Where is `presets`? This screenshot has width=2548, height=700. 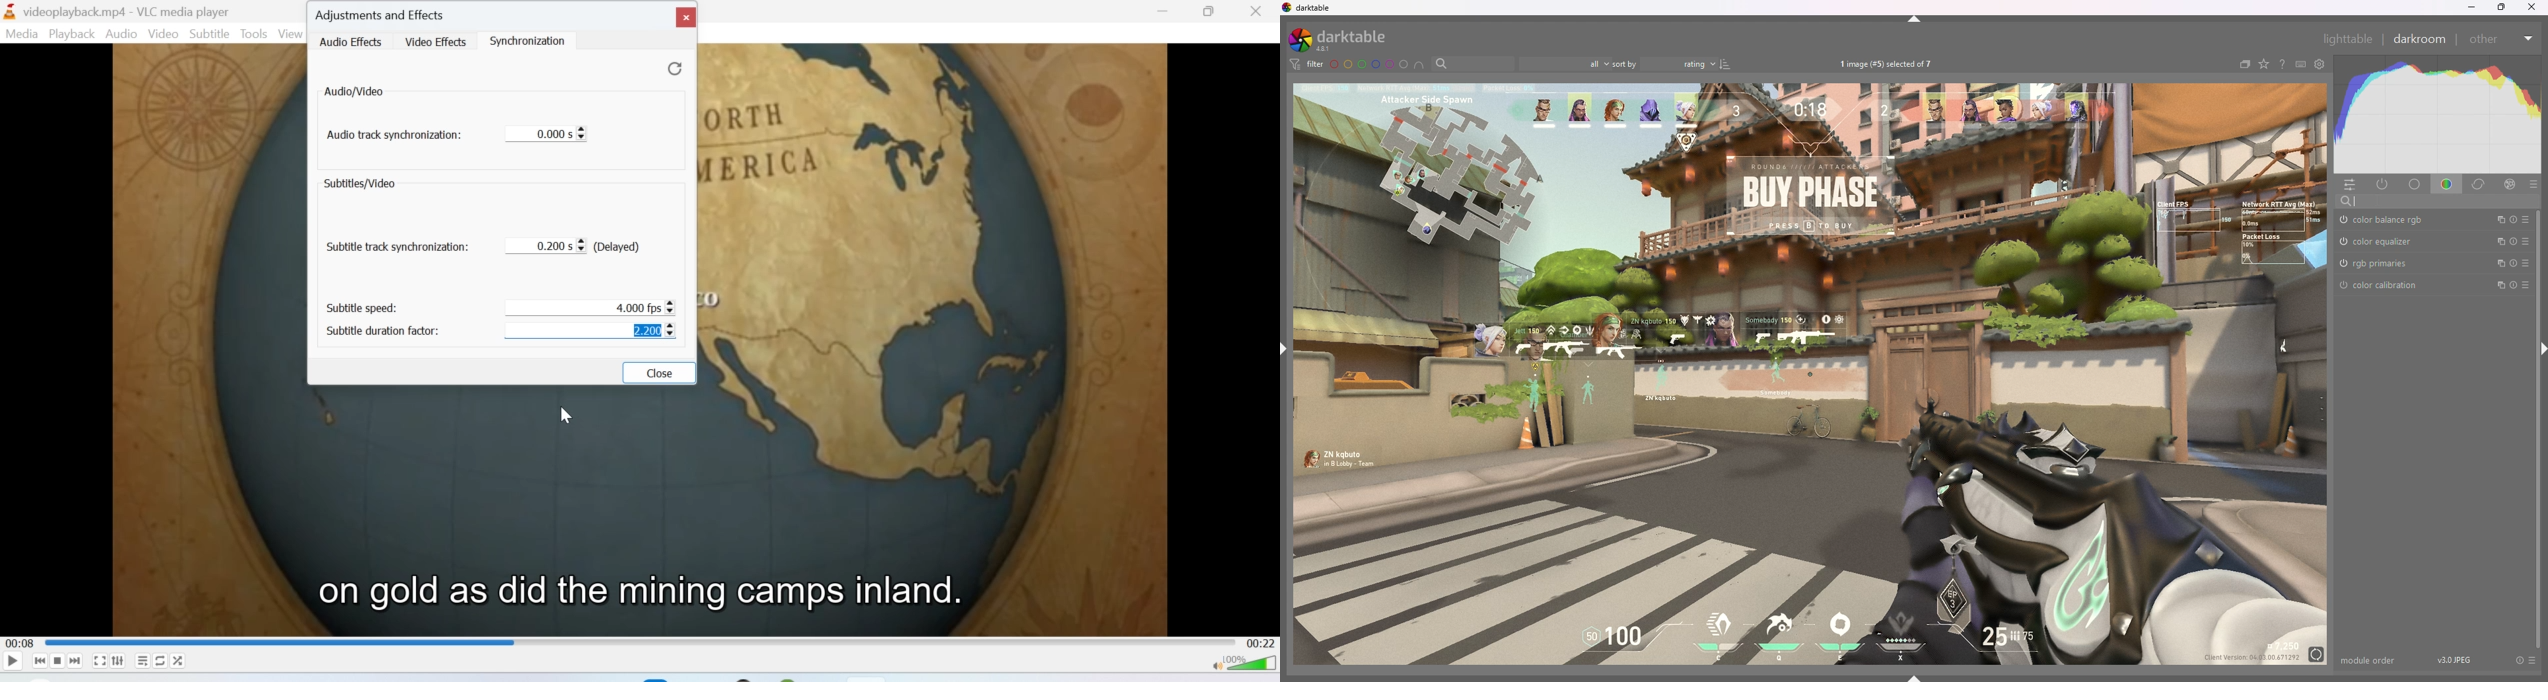
presets is located at coordinates (2535, 184).